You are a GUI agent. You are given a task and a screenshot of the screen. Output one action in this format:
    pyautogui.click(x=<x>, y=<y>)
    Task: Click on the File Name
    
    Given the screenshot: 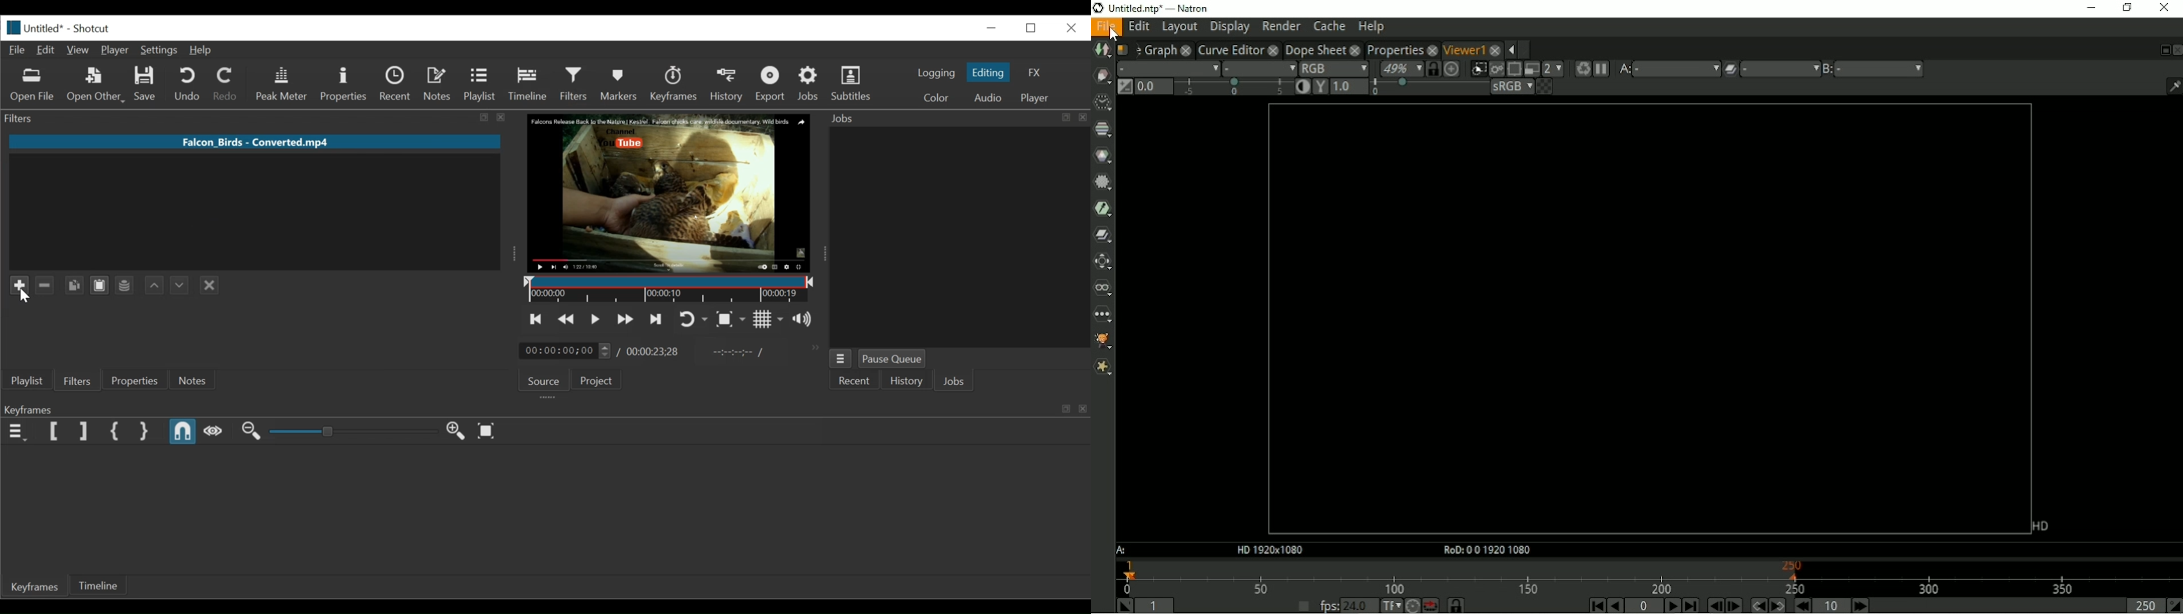 What is the action you would take?
    pyautogui.click(x=33, y=28)
    